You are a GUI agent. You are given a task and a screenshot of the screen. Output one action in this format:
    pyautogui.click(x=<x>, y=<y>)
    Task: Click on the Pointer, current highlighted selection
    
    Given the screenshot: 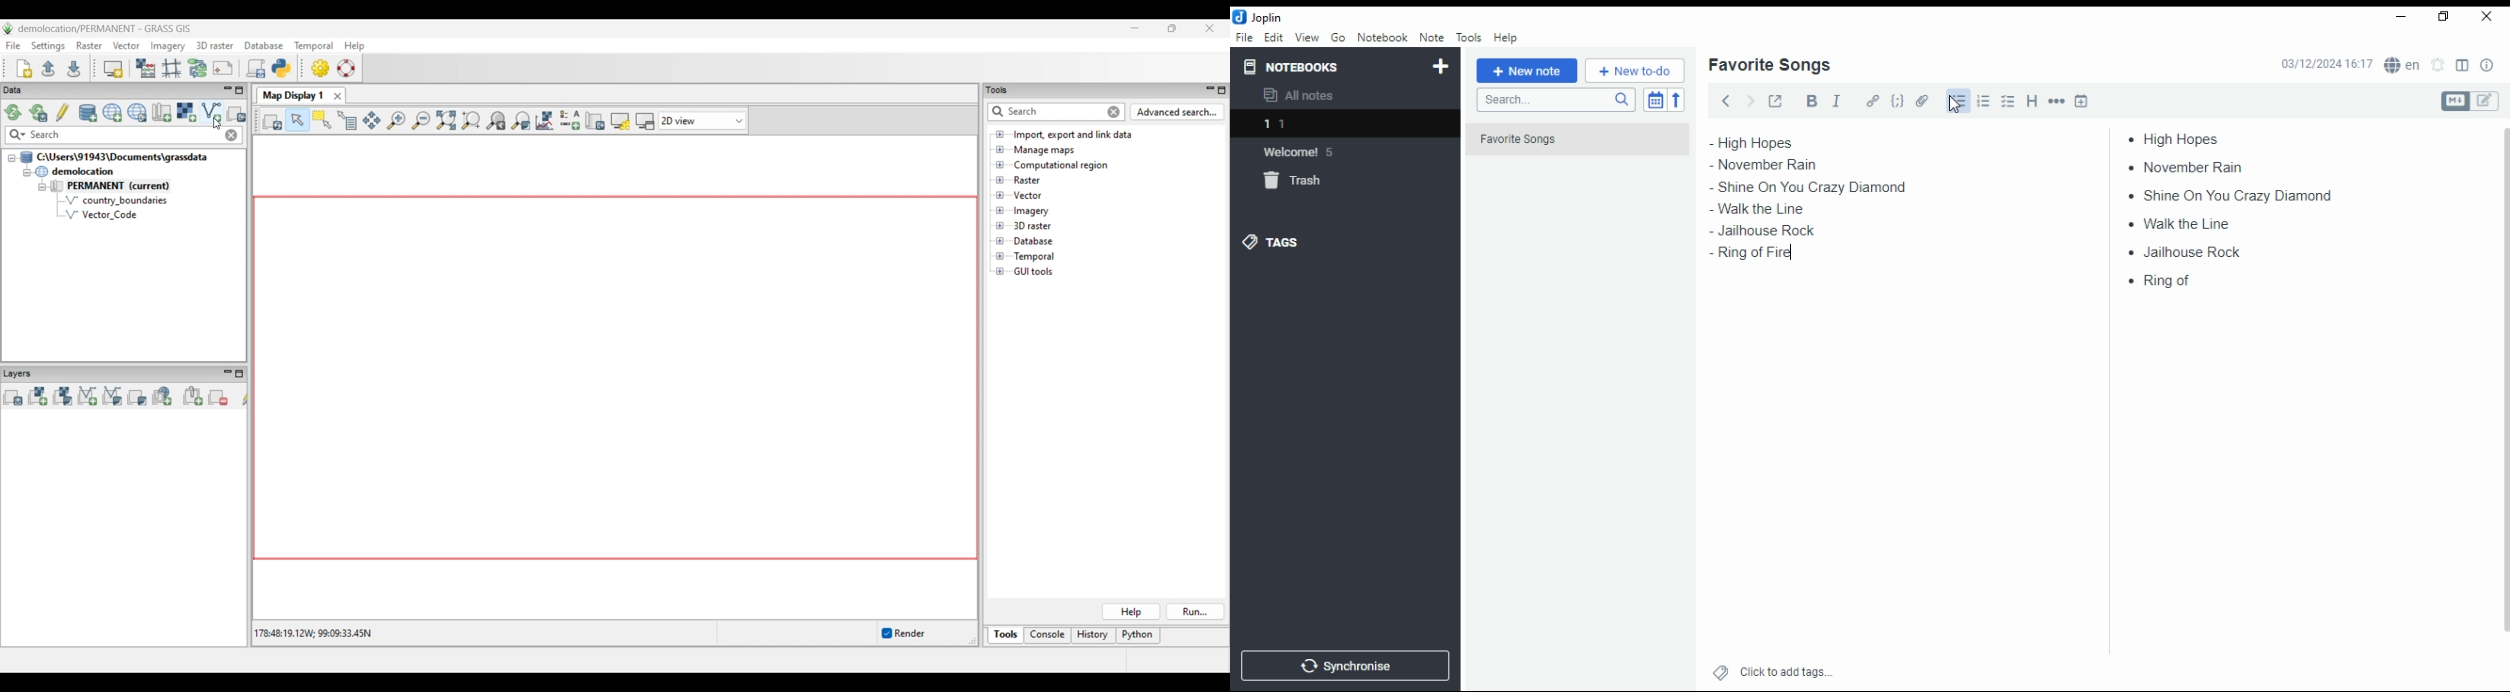 What is the action you would take?
    pyautogui.click(x=296, y=120)
    